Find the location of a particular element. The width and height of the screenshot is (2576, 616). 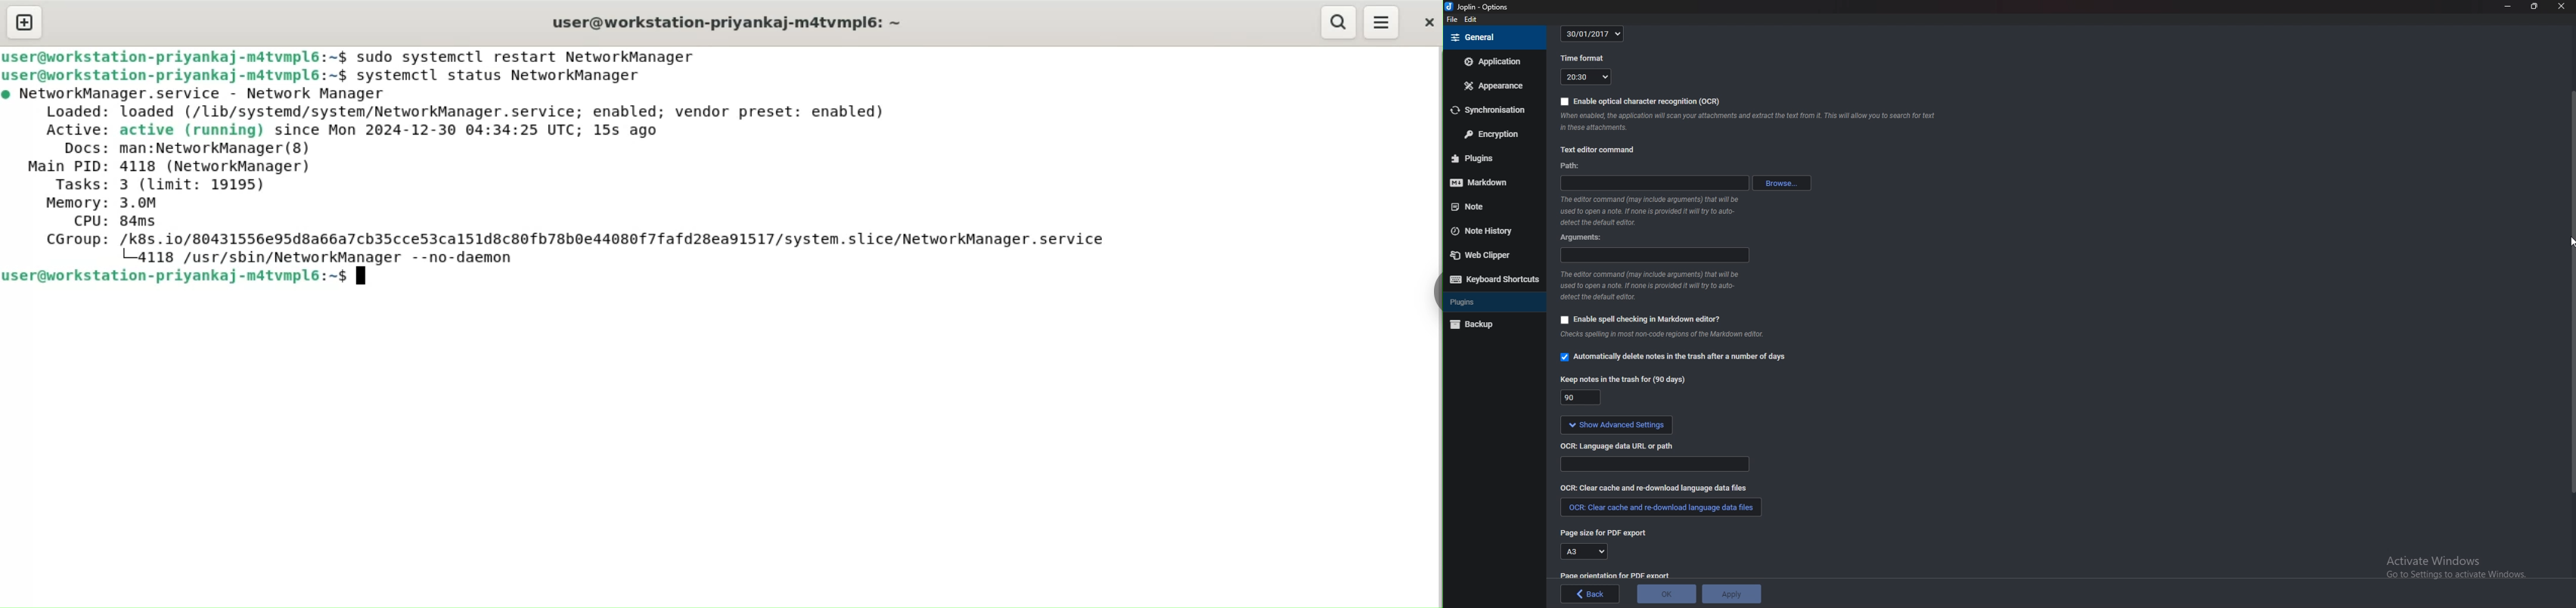

Note history is located at coordinates (1487, 231).